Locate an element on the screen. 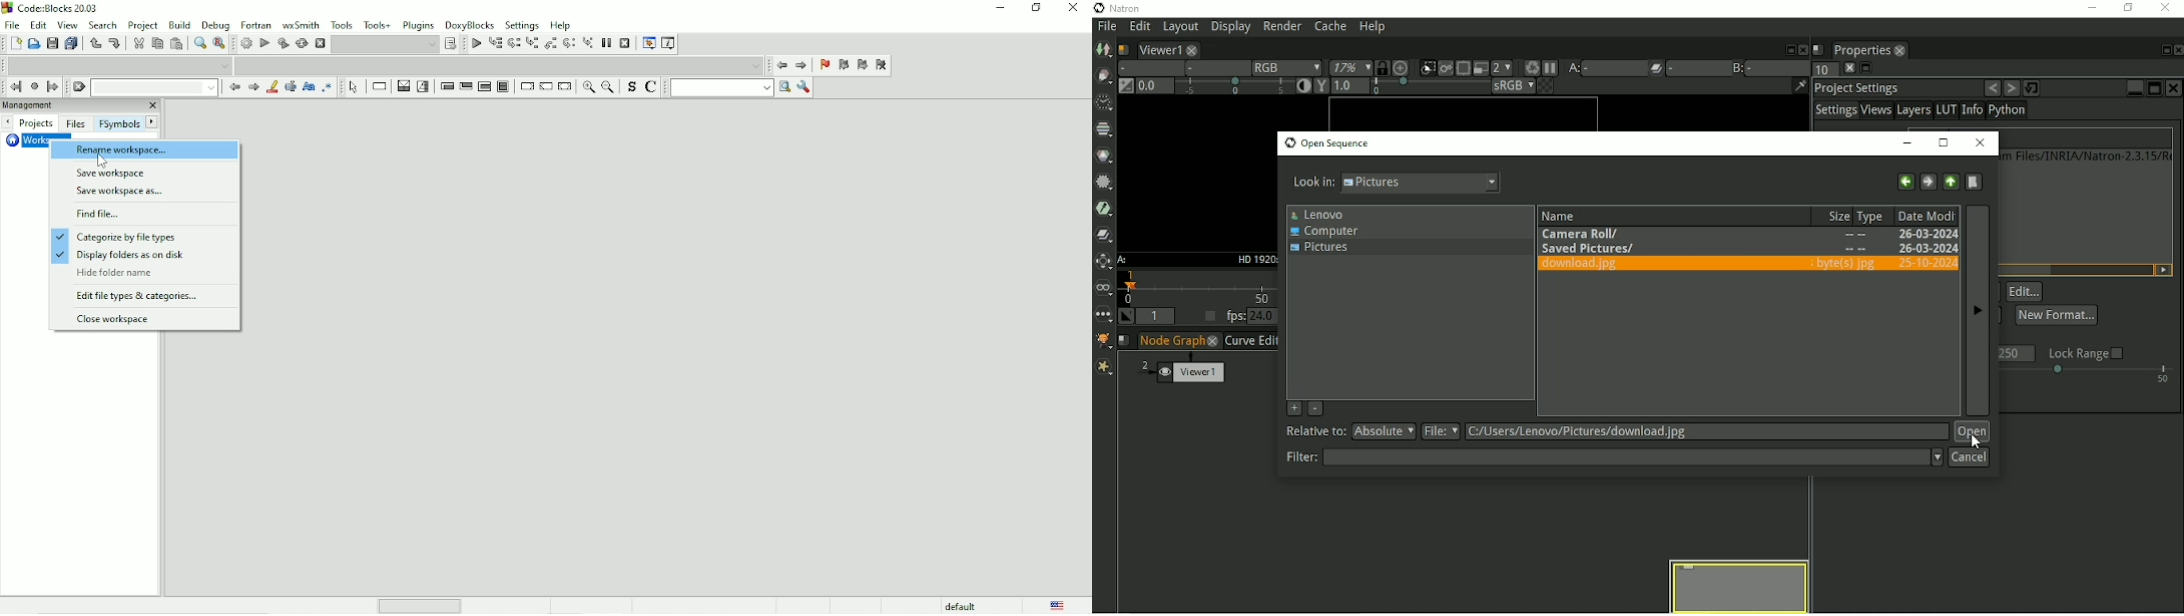 This screenshot has height=616, width=2184. Selected text is located at coordinates (289, 87).